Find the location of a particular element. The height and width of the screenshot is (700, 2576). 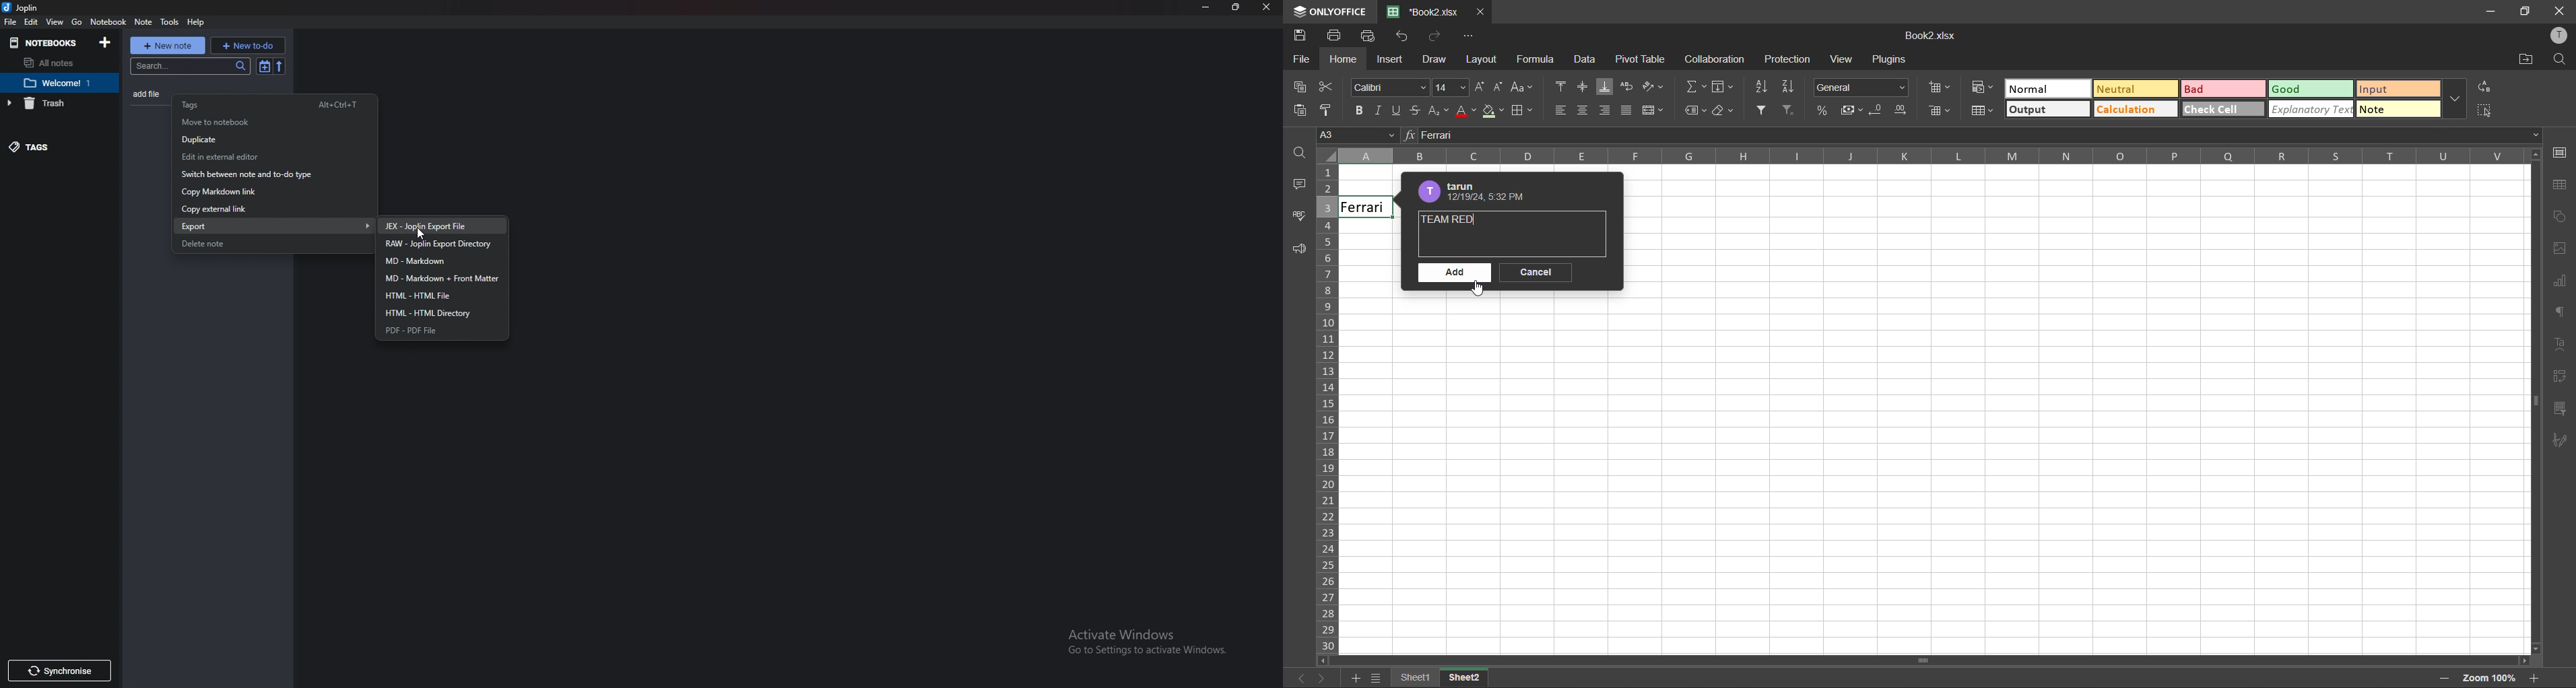

activate windows is located at coordinates (1145, 643).